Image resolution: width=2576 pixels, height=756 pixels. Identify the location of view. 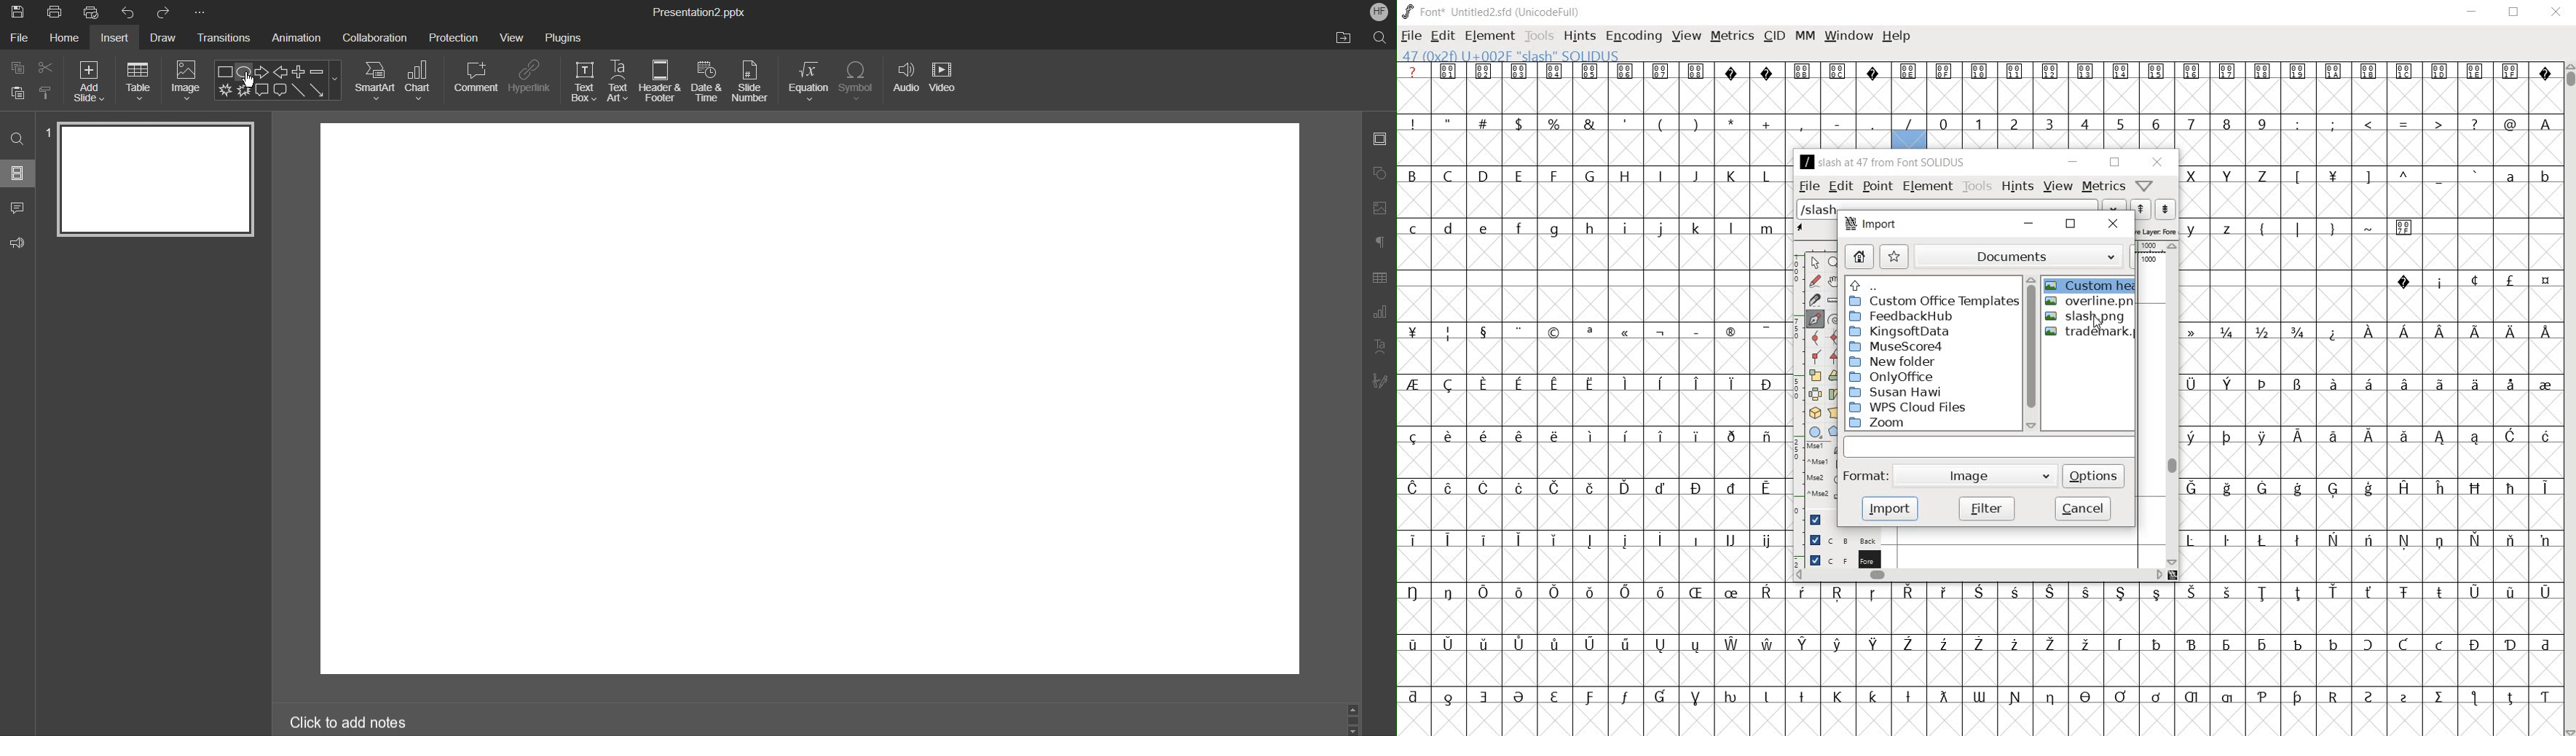
(2059, 187).